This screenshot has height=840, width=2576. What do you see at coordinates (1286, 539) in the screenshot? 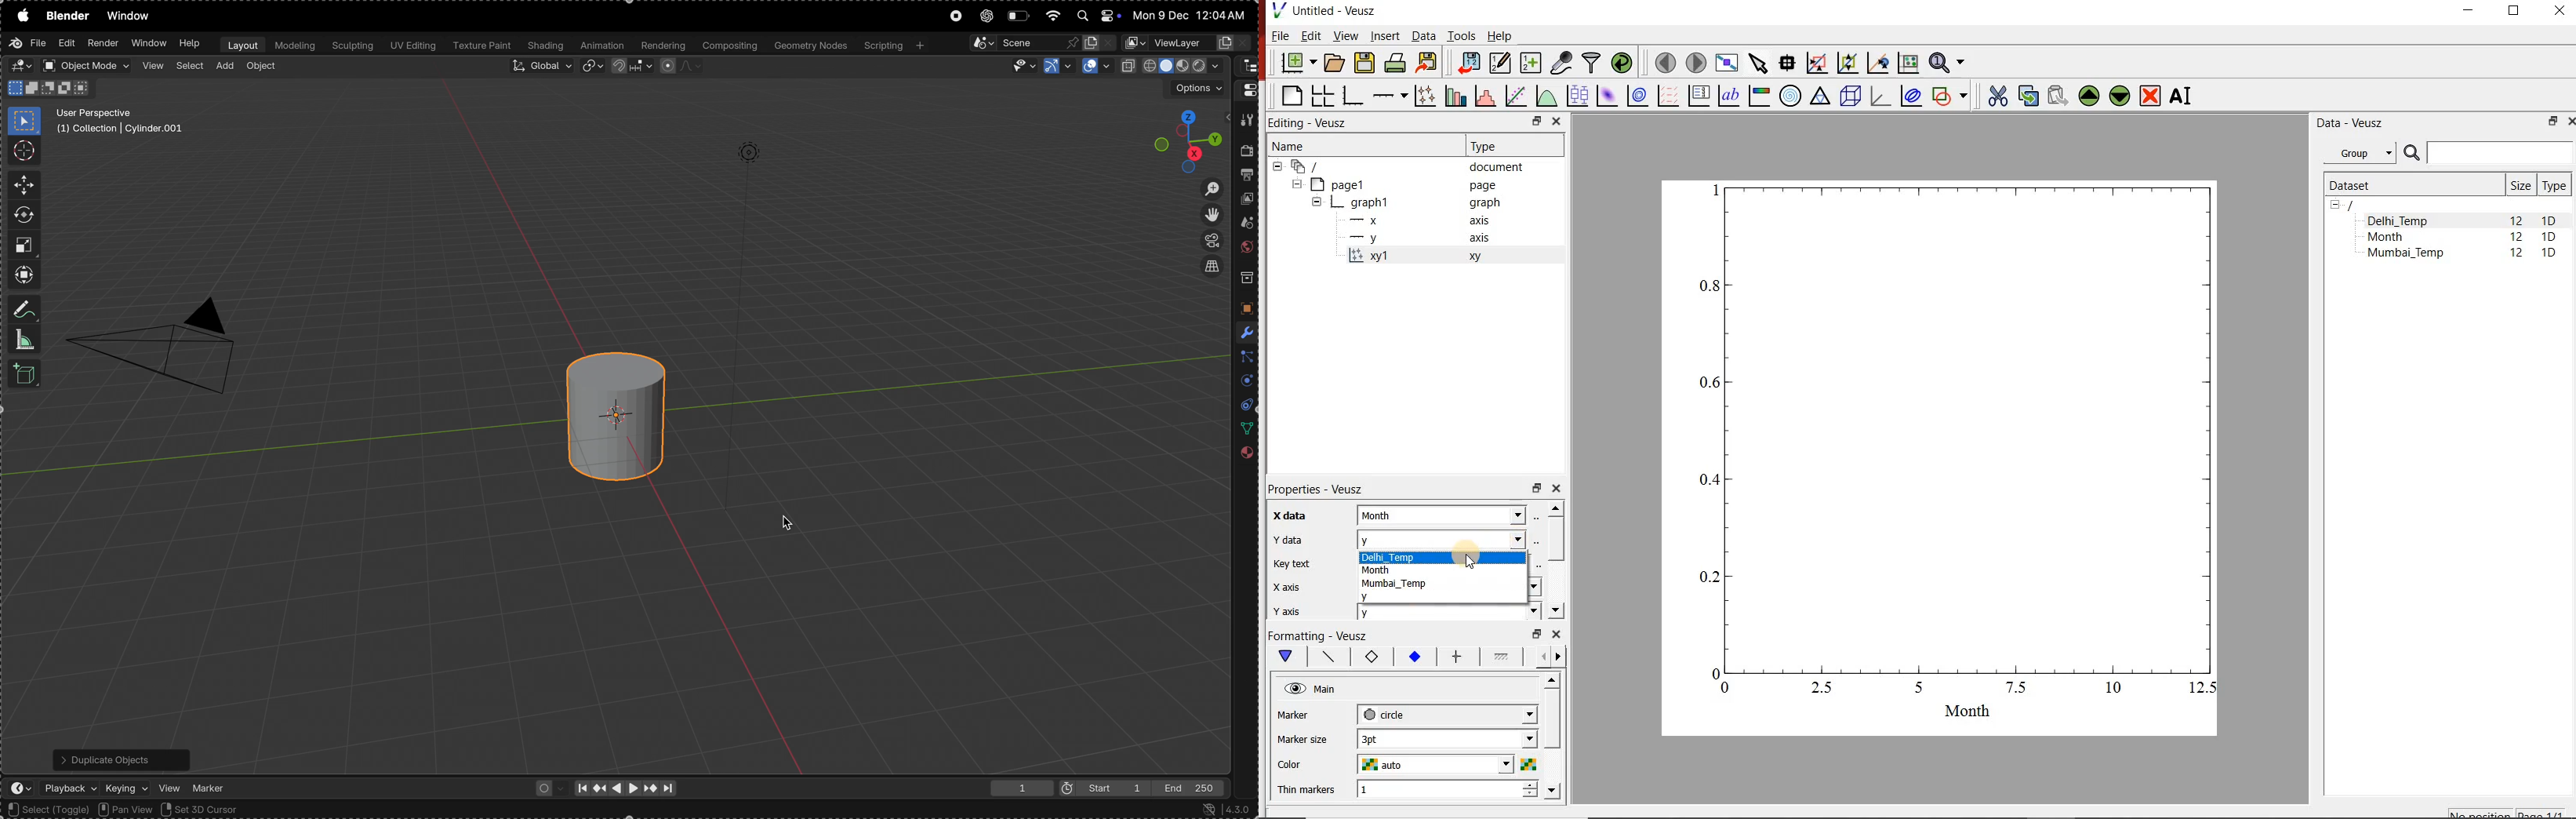
I see `Y data` at bounding box center [1286, 539].